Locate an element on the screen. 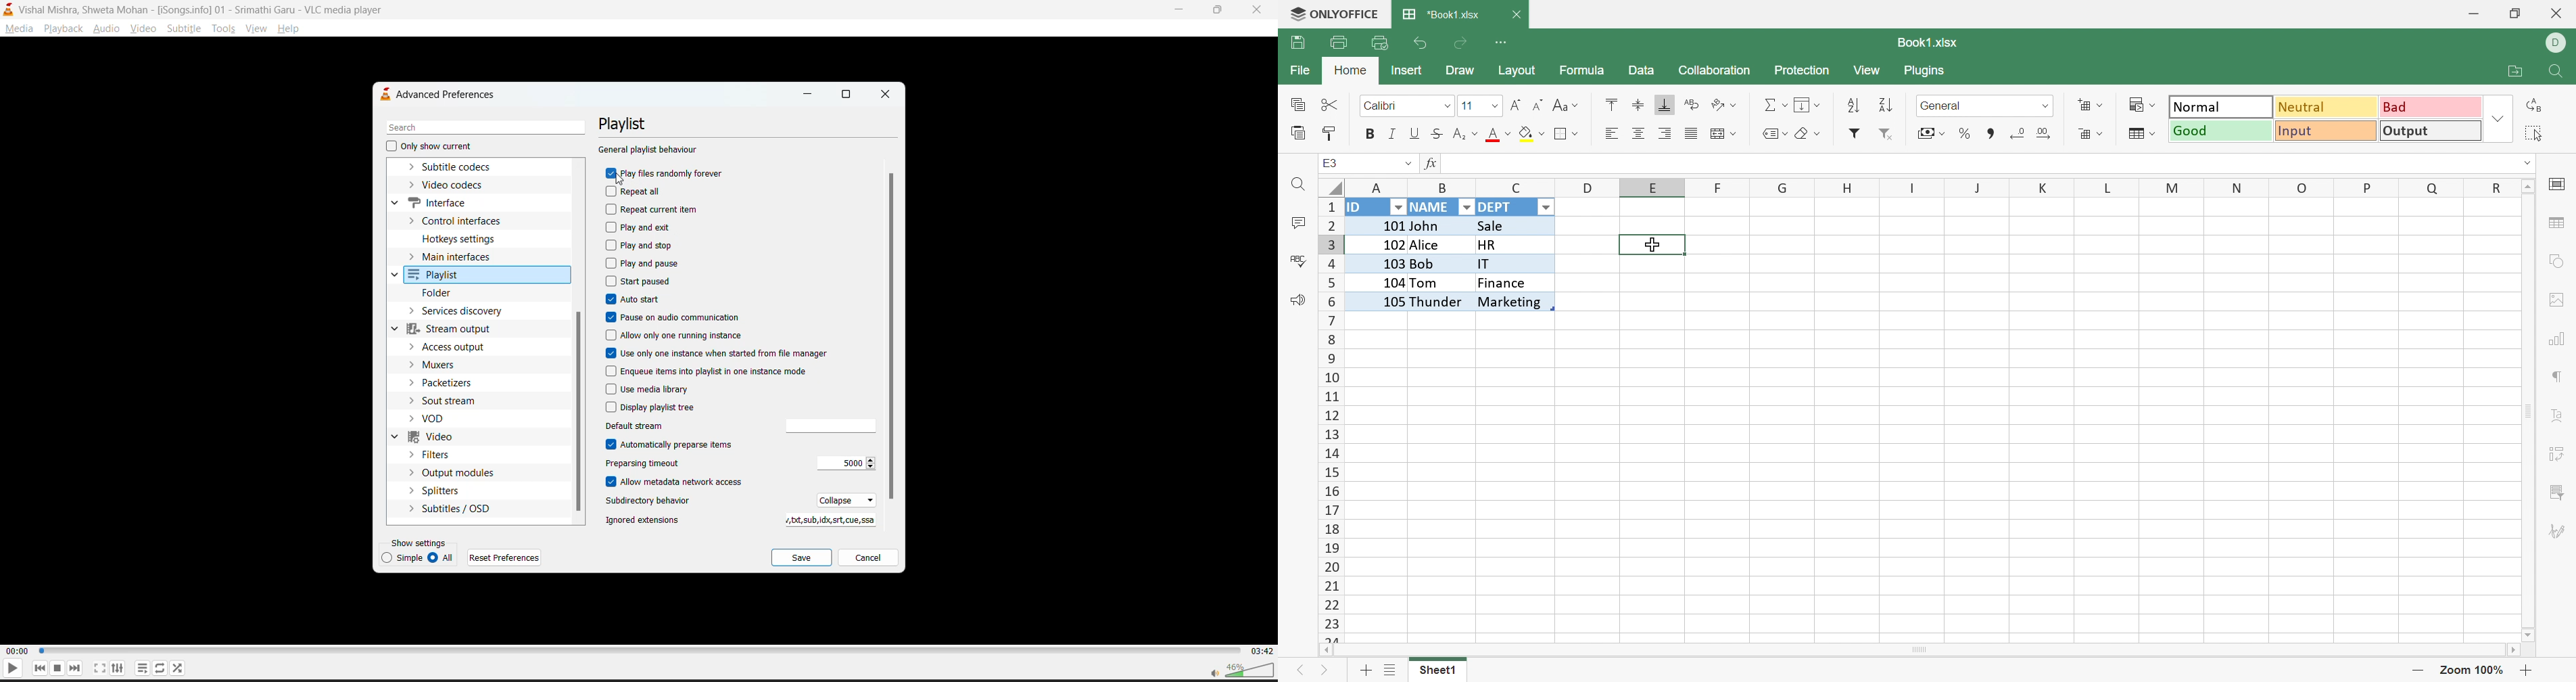  maximize is located at coordinates (845, 94).